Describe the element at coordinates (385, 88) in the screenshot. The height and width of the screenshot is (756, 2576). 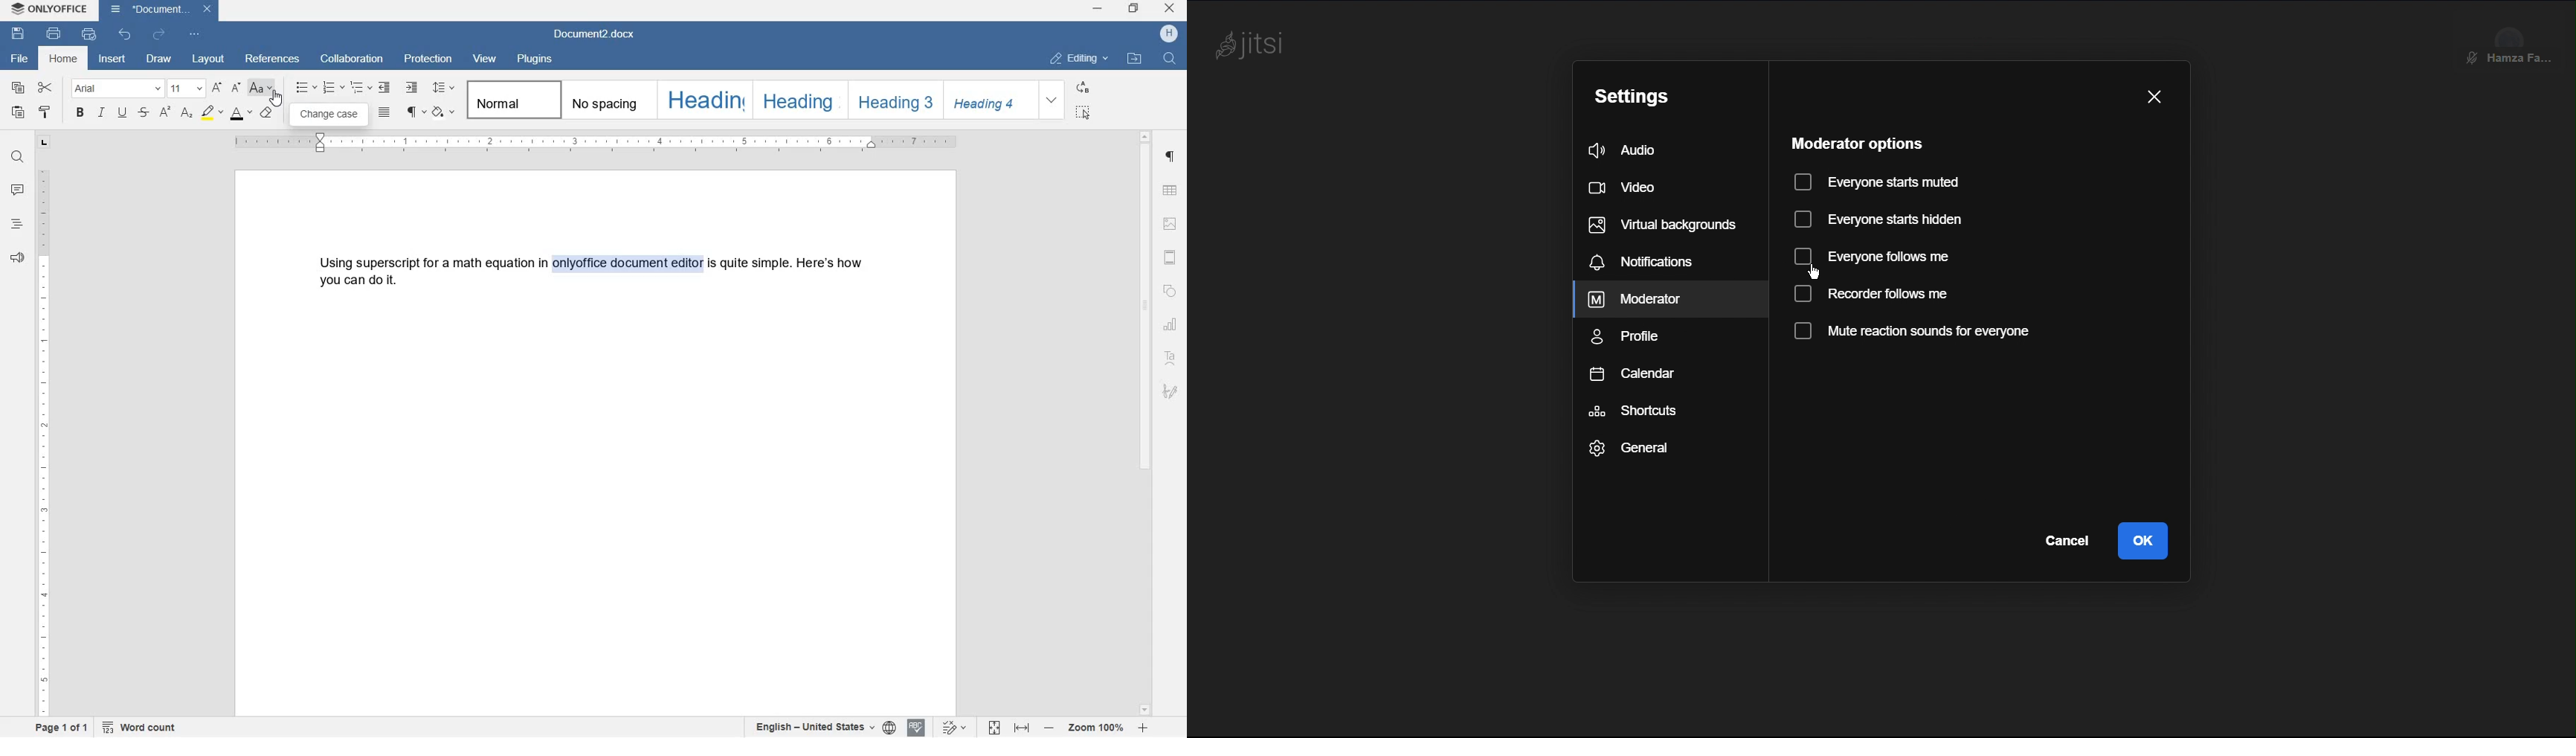
I see `decrease indent` at that location.